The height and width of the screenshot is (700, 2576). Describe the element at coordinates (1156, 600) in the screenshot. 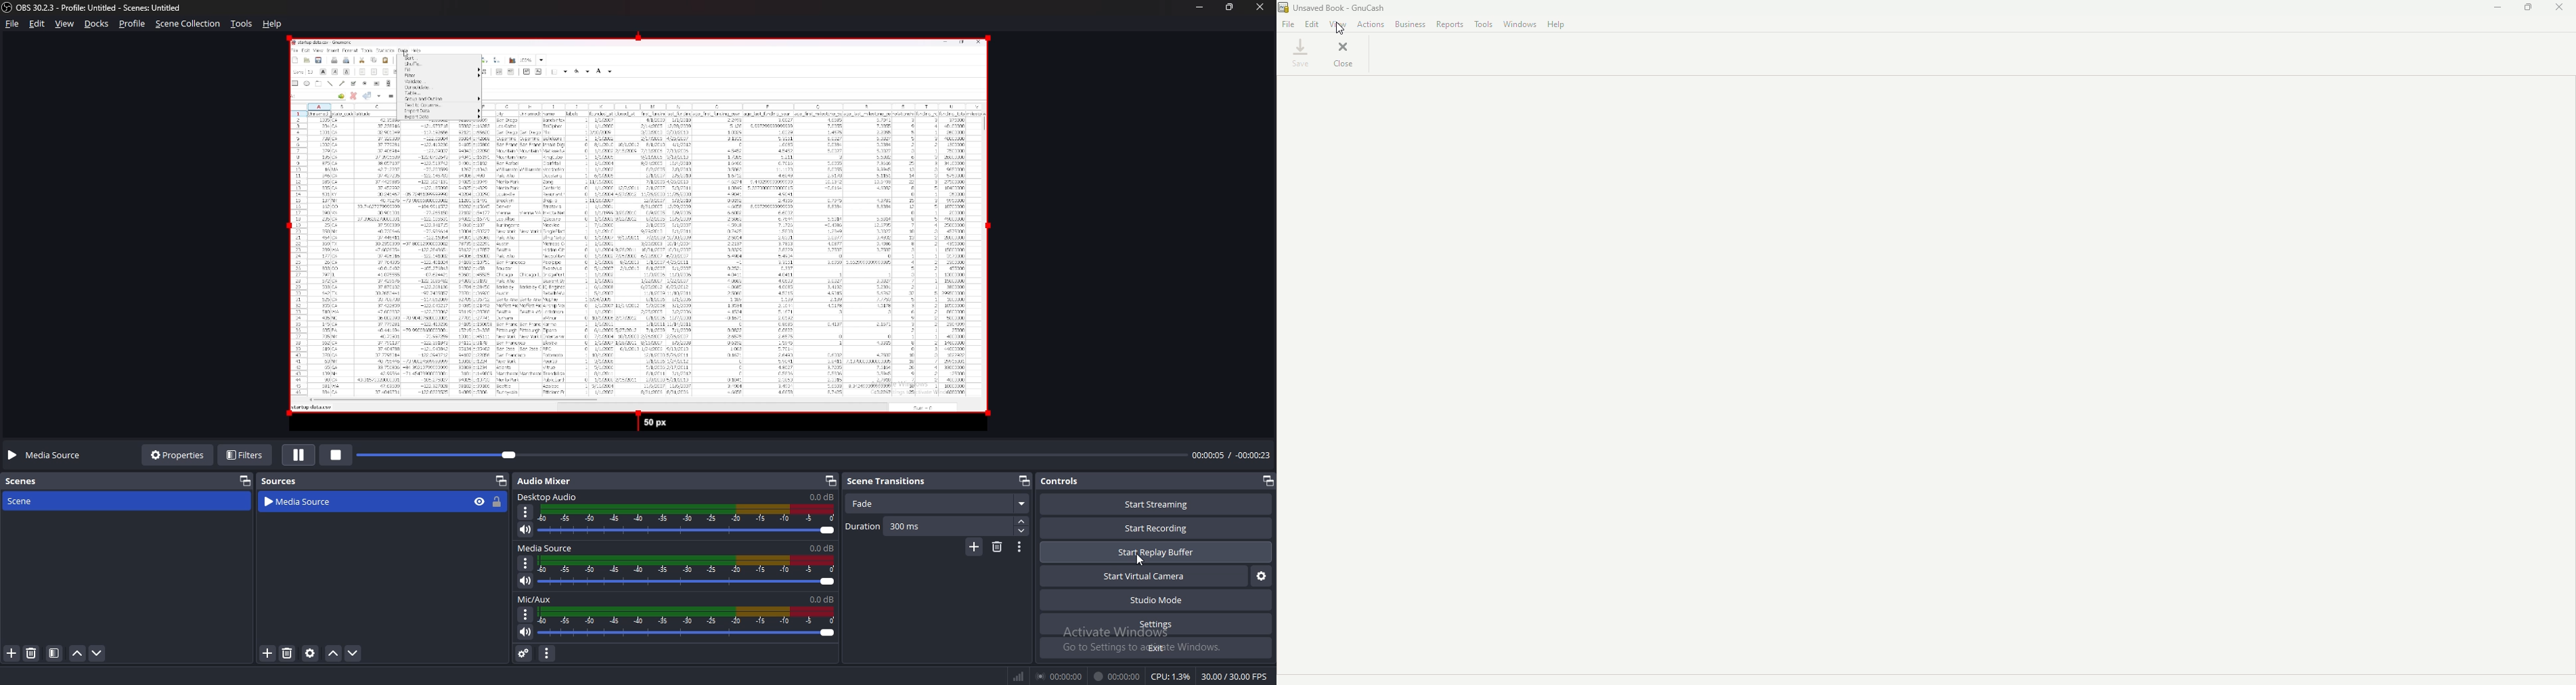

I see `studio mode` at that location.